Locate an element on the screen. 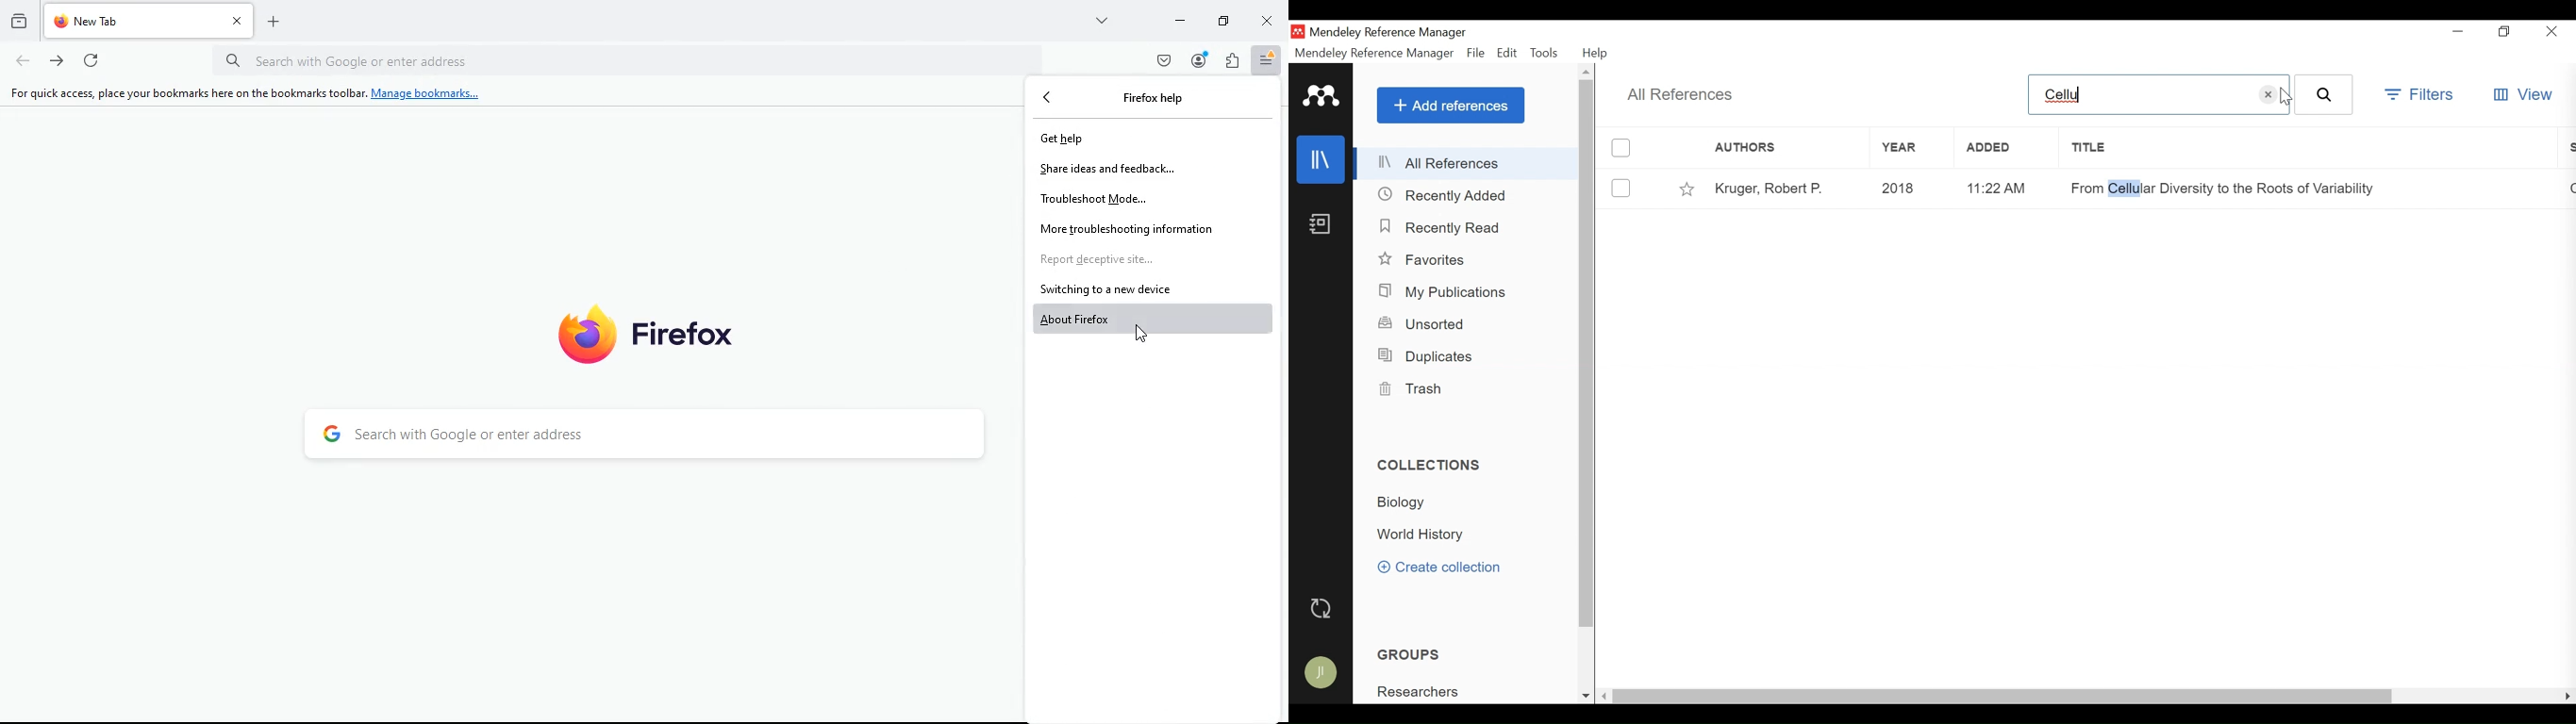 This screenshot has width=2576, height=728. Recently Added is located at coordinates (1446, 194).